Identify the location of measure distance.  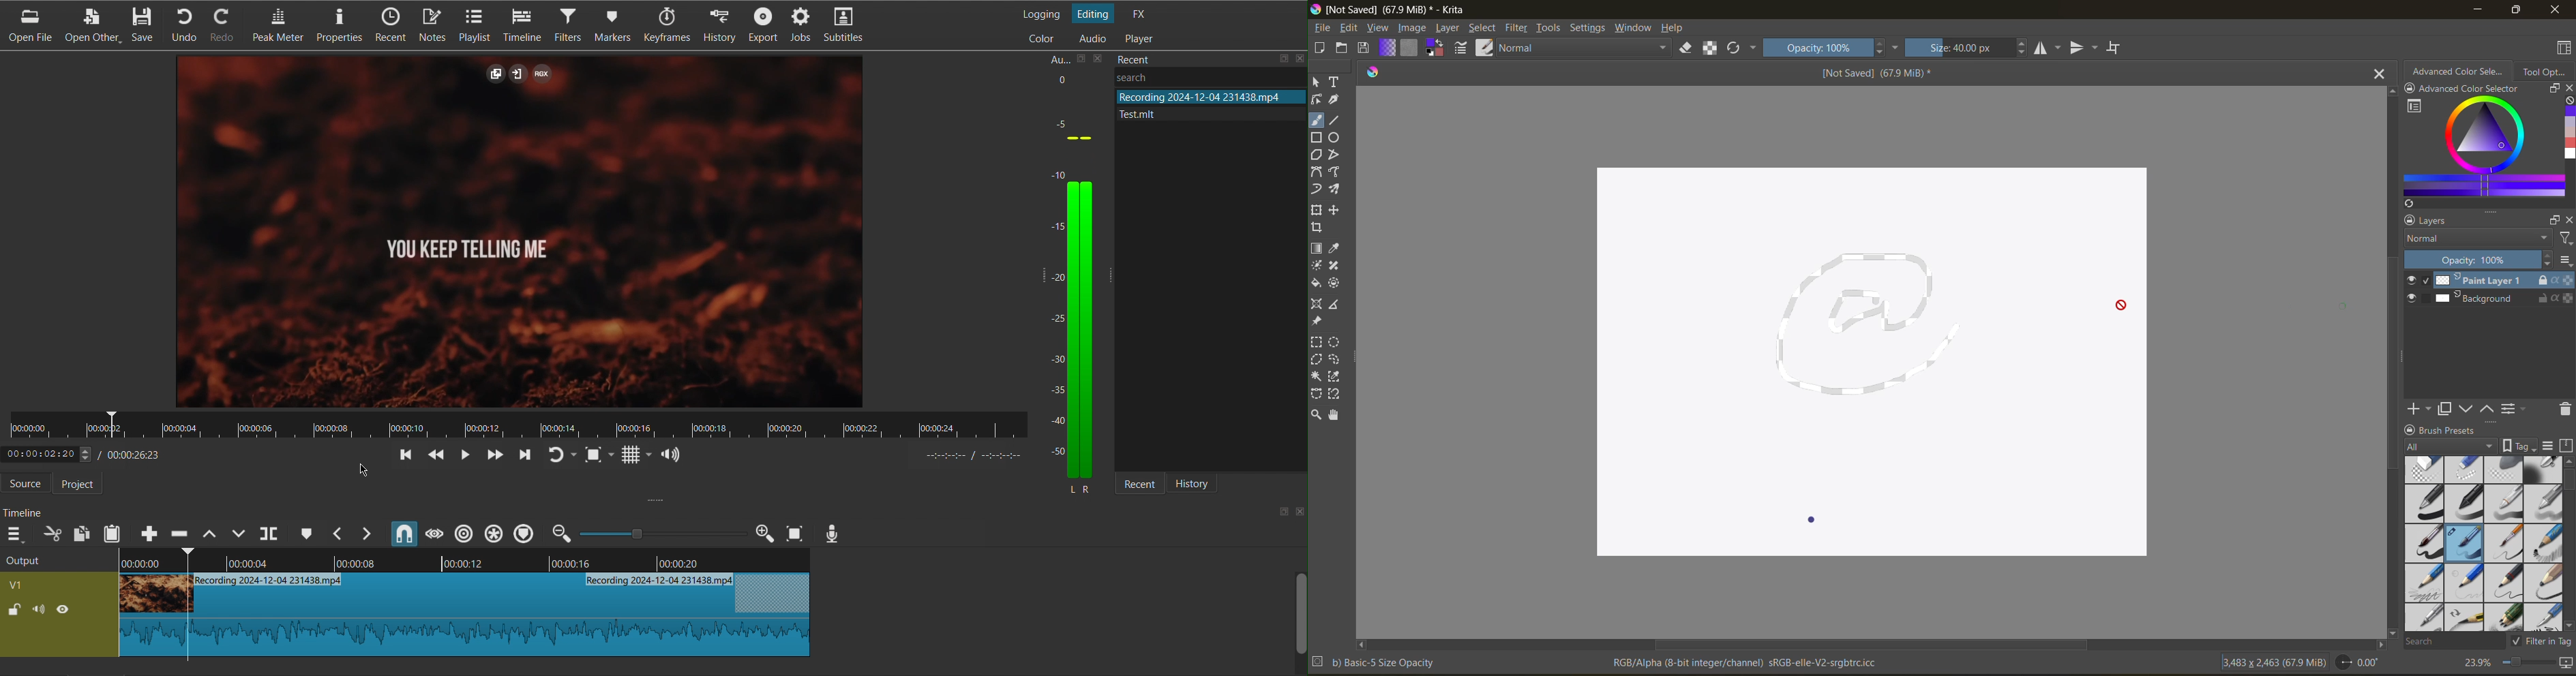
(1335, 304).